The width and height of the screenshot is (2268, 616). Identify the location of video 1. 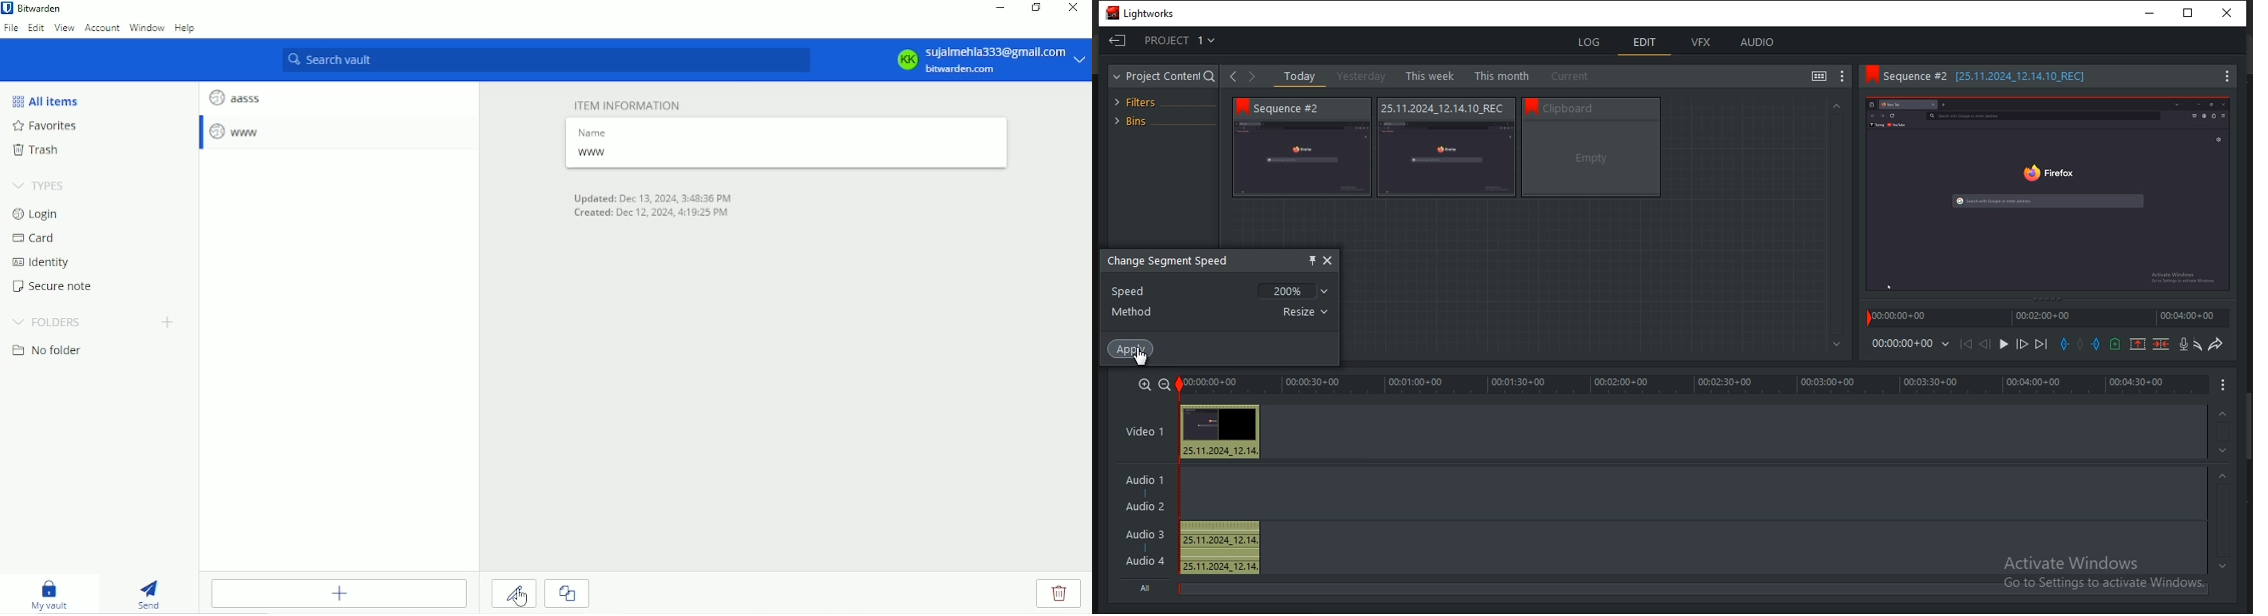
(1147, 430).